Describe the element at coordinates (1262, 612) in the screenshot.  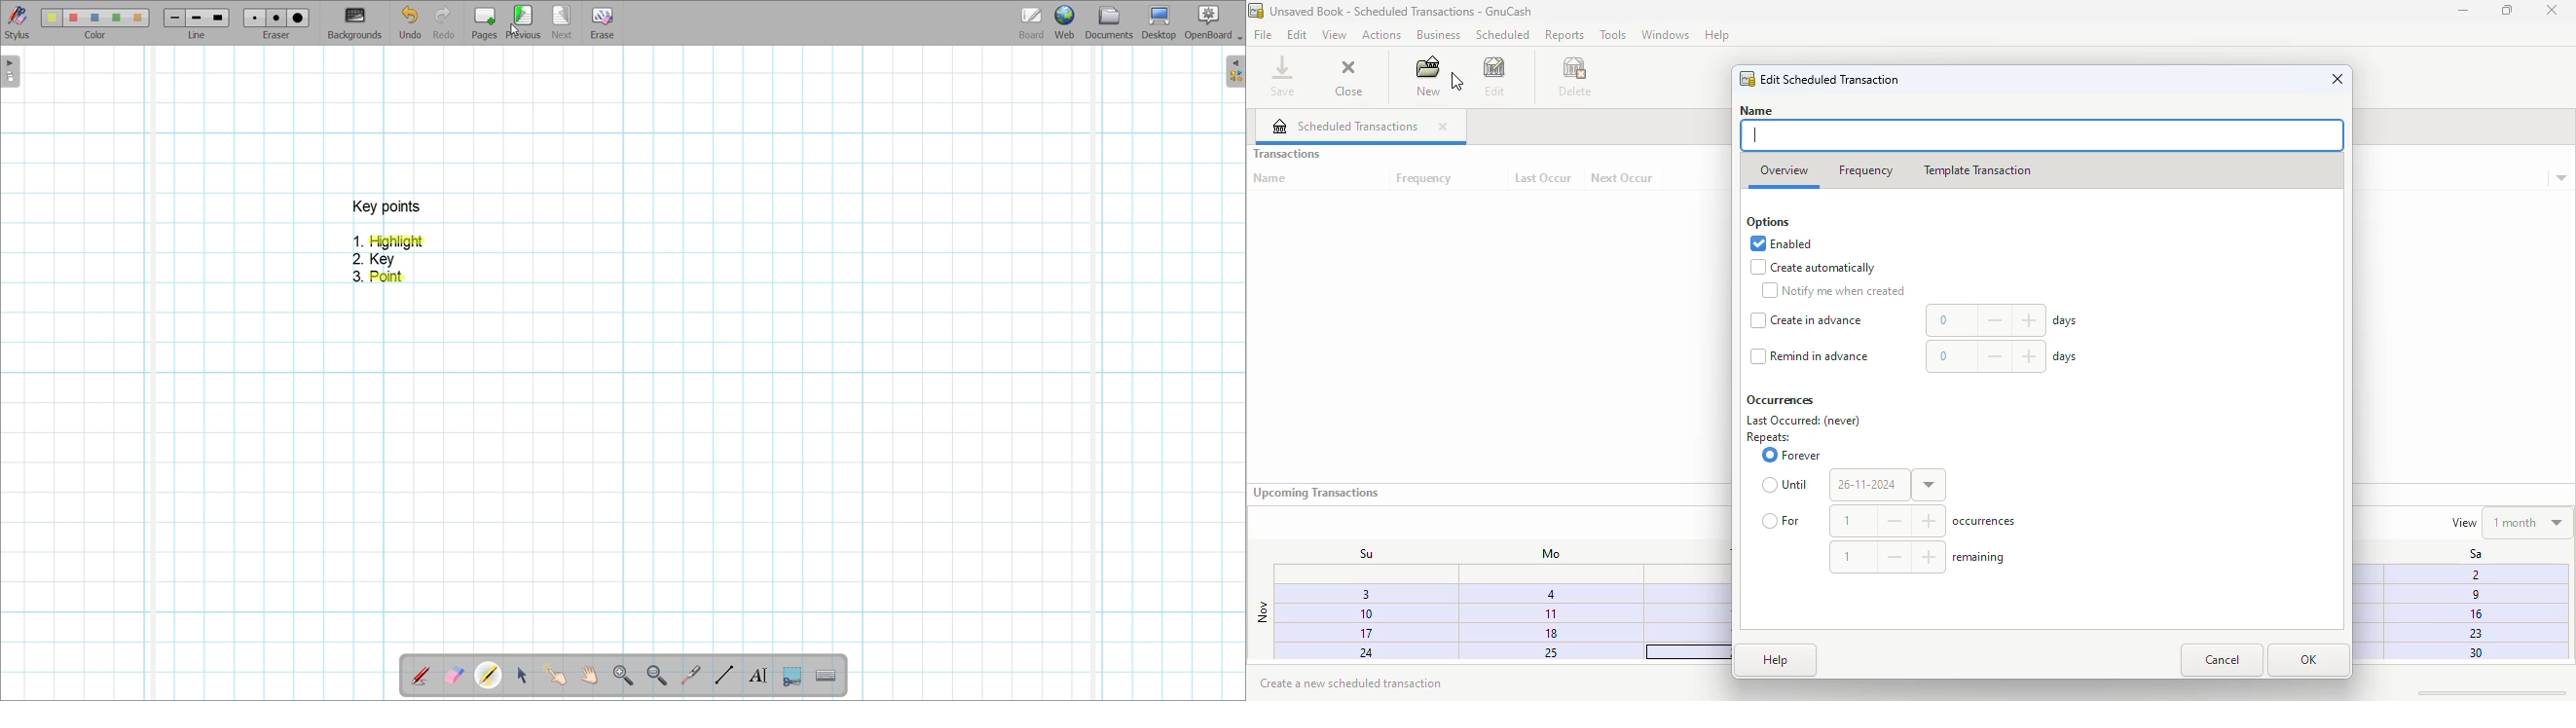
I see `nov` at that location.